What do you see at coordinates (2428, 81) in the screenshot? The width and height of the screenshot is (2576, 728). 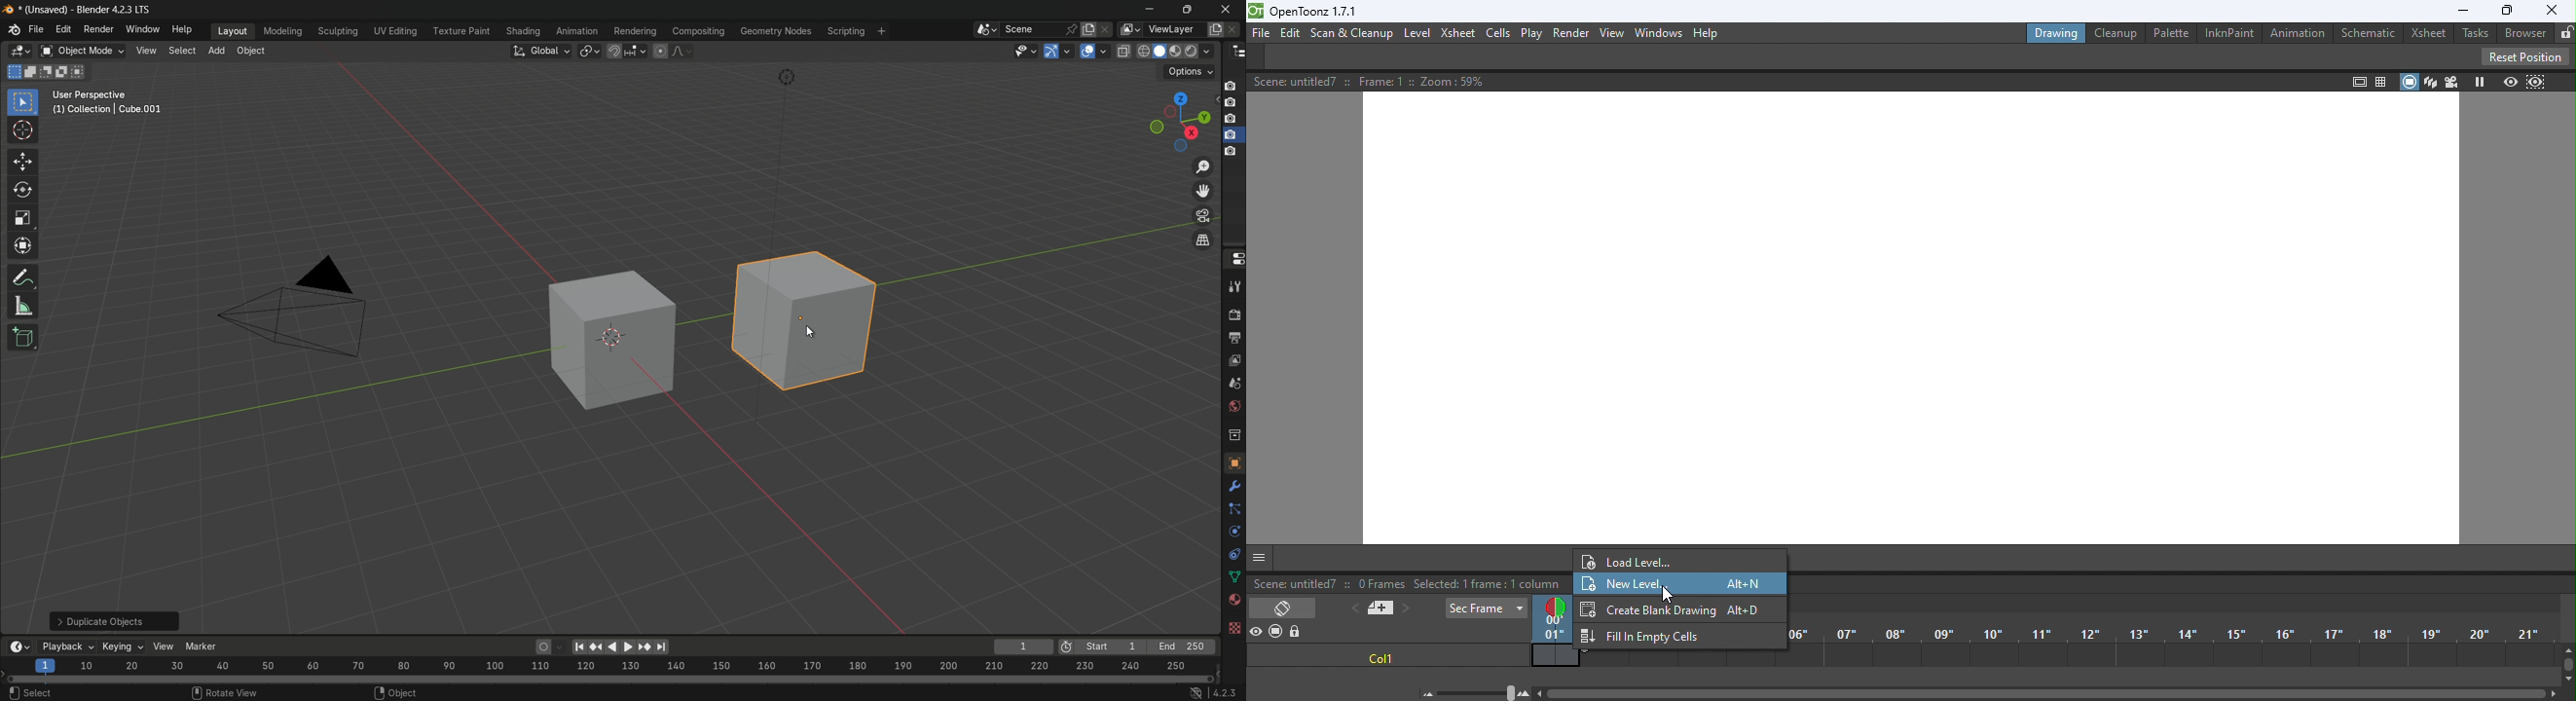 I see `3D view` at bounding box center [2428, 81].